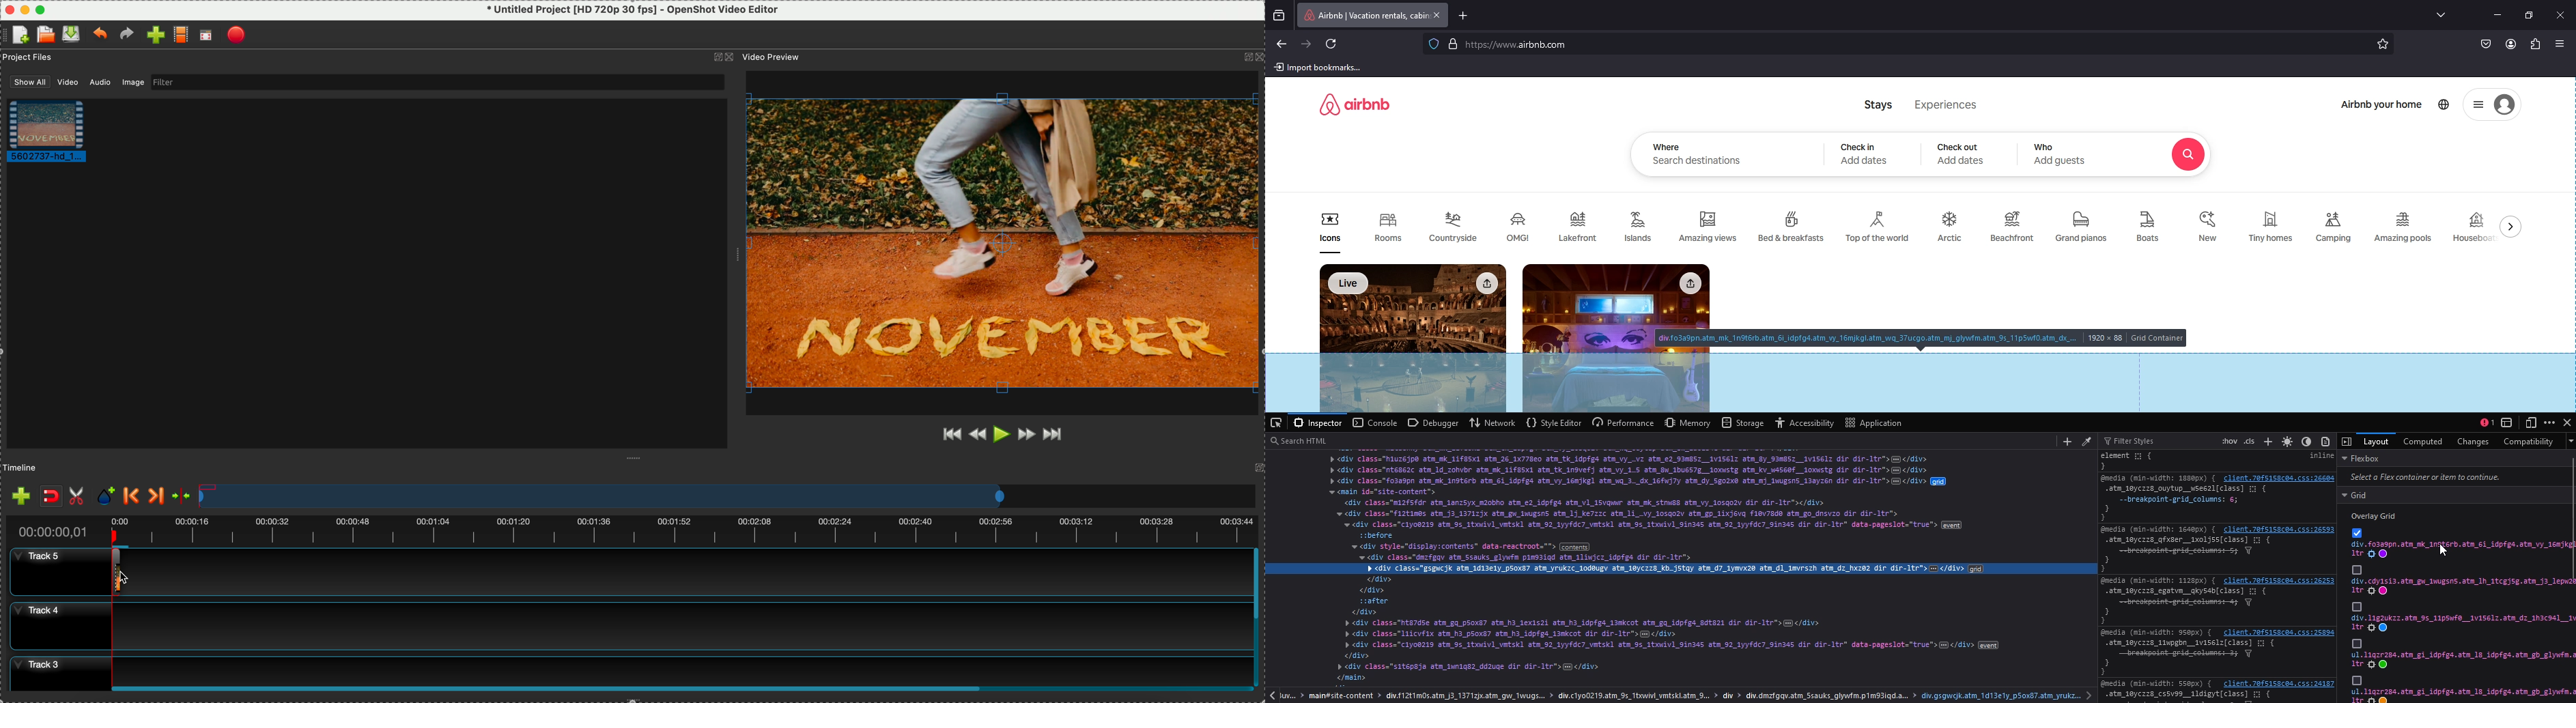  I want to click on scroll bar, so click(1258, 615).